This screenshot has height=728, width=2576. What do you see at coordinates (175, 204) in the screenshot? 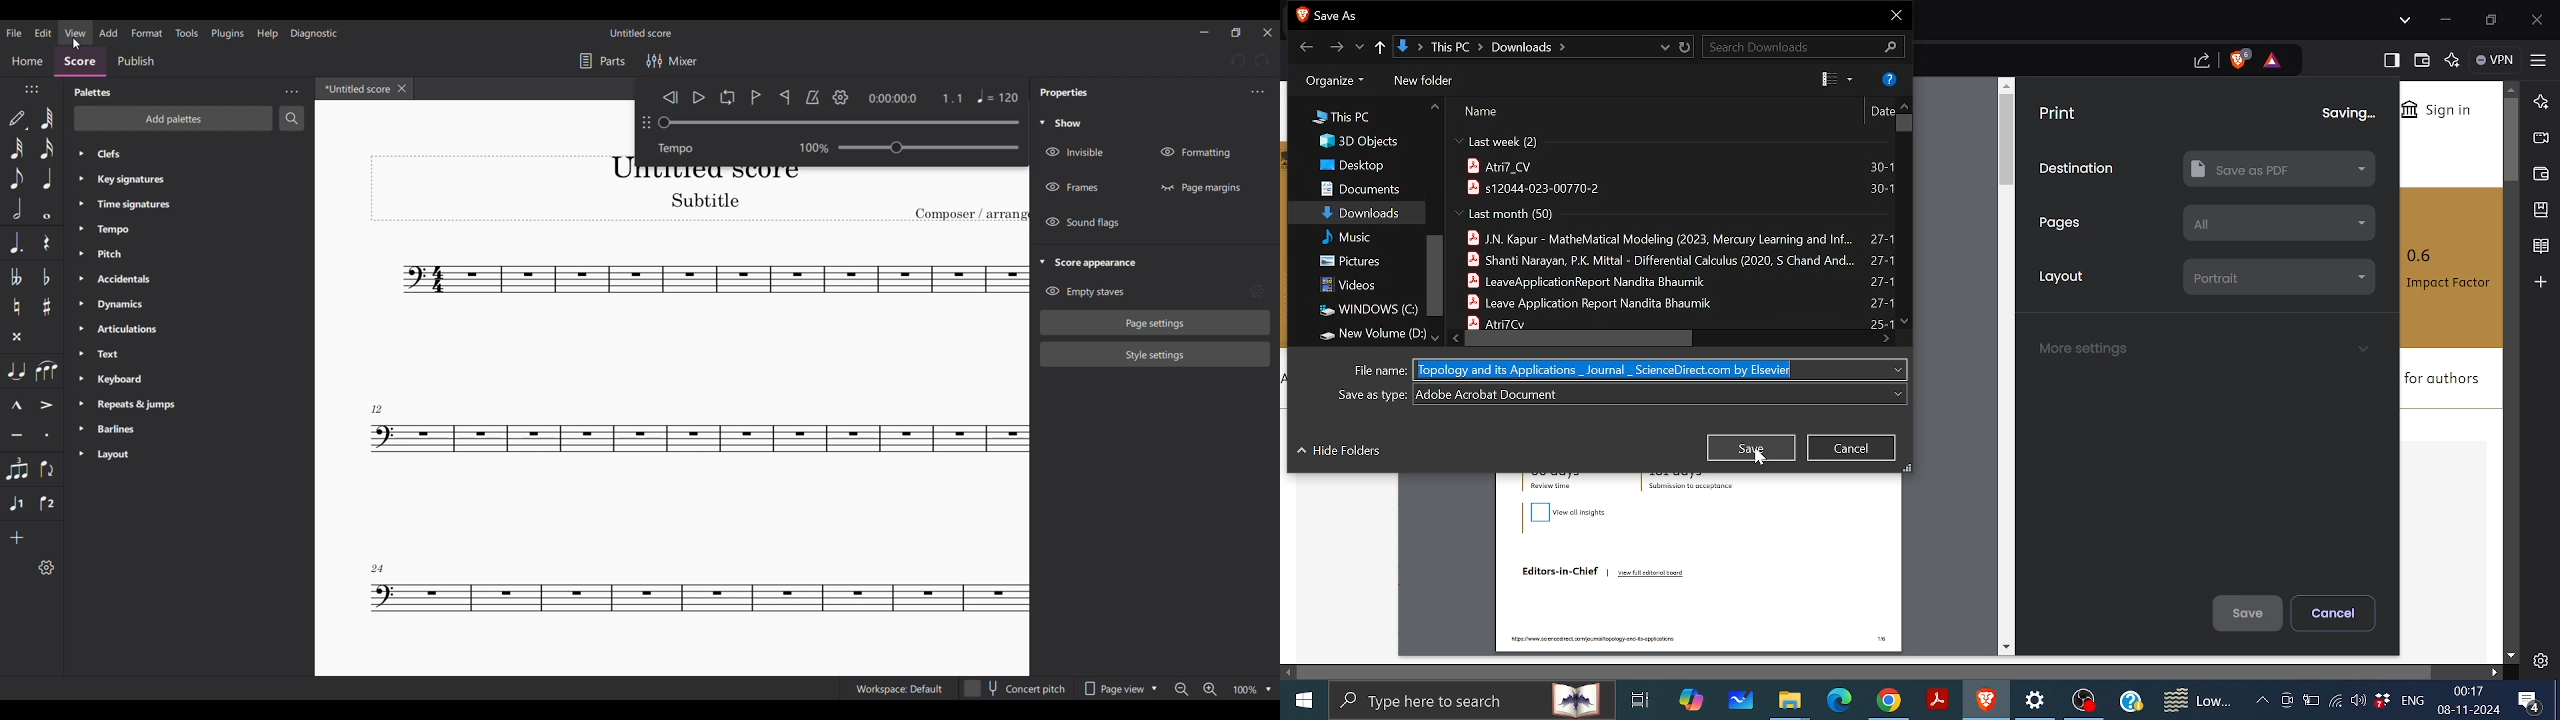
I see `Time signatures` at bounding box center [175, 204].